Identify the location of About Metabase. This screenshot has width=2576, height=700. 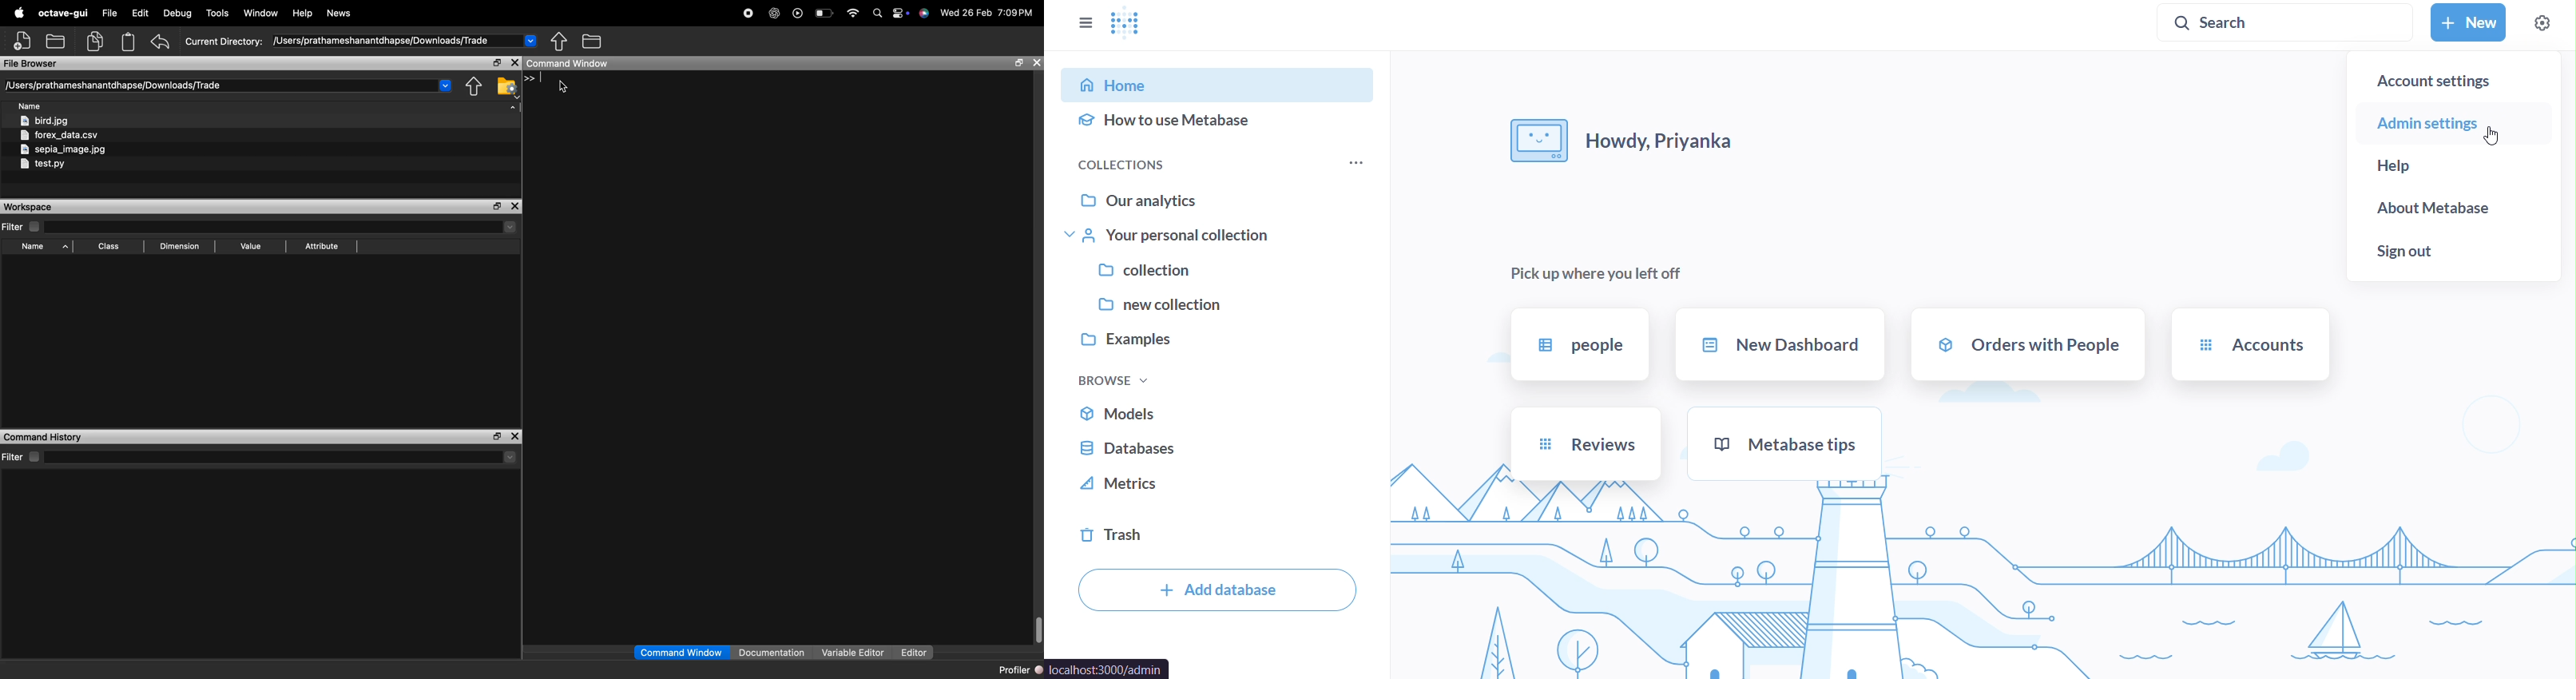
(2454, 211).